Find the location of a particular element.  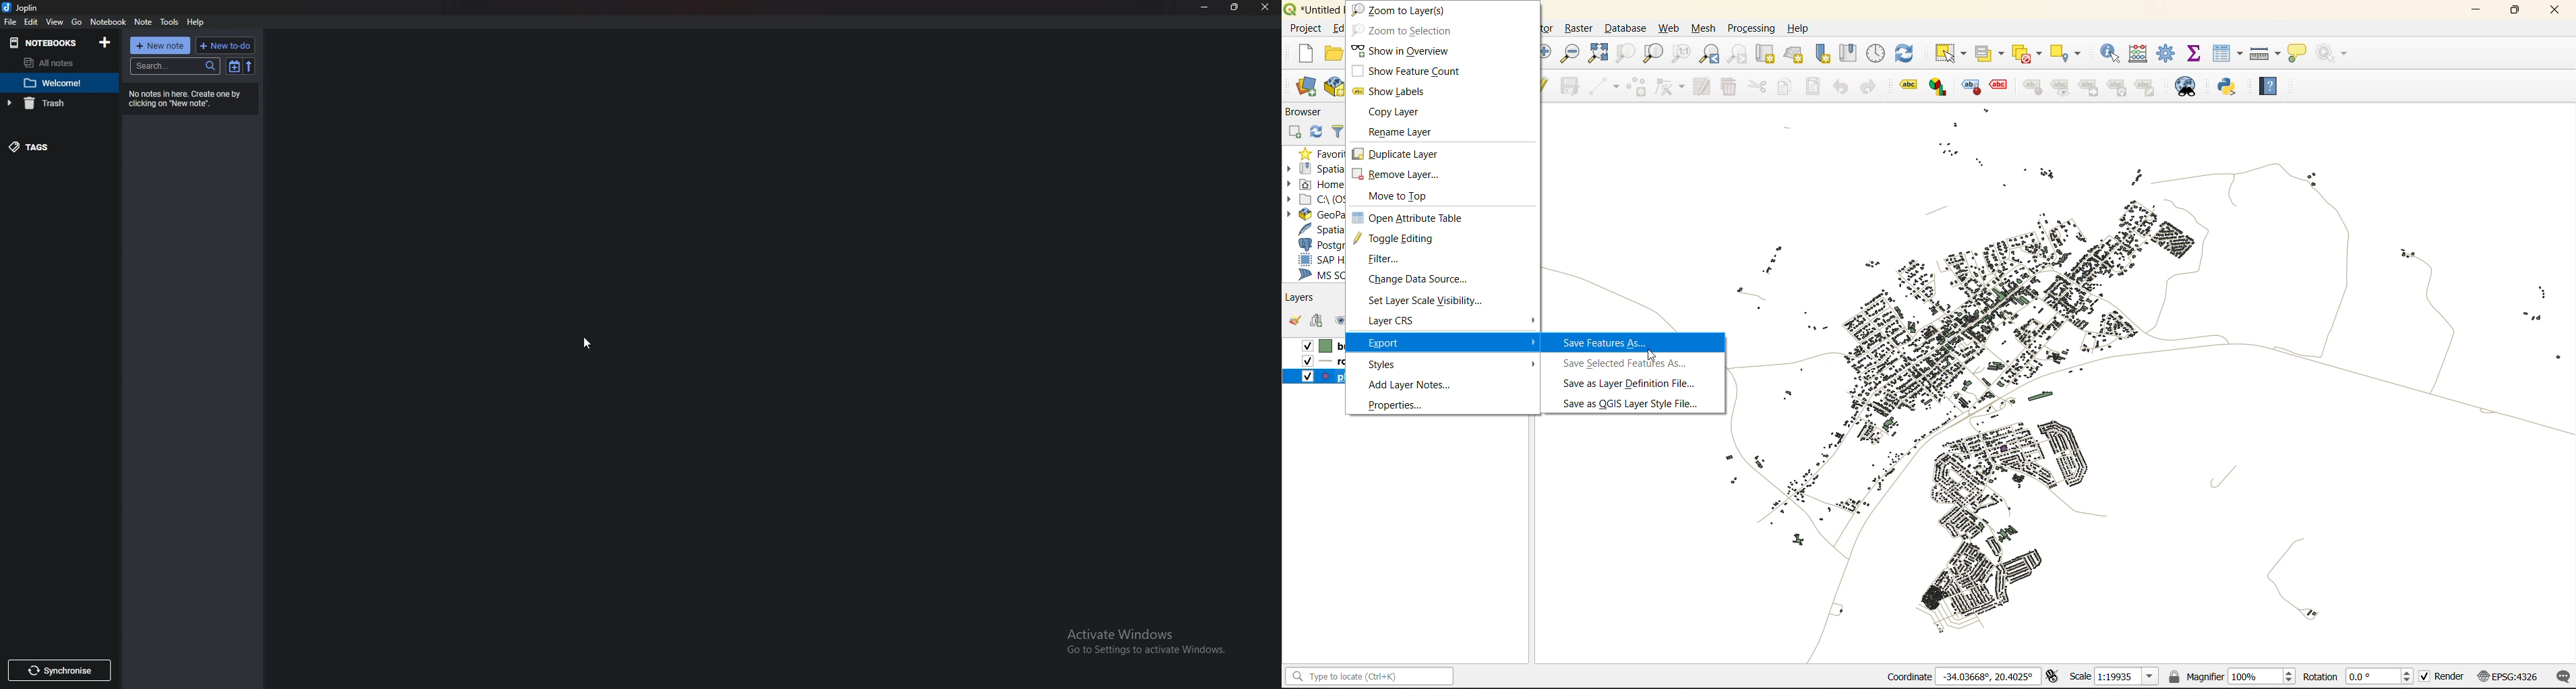

python is located at coordinates (2231, 88).